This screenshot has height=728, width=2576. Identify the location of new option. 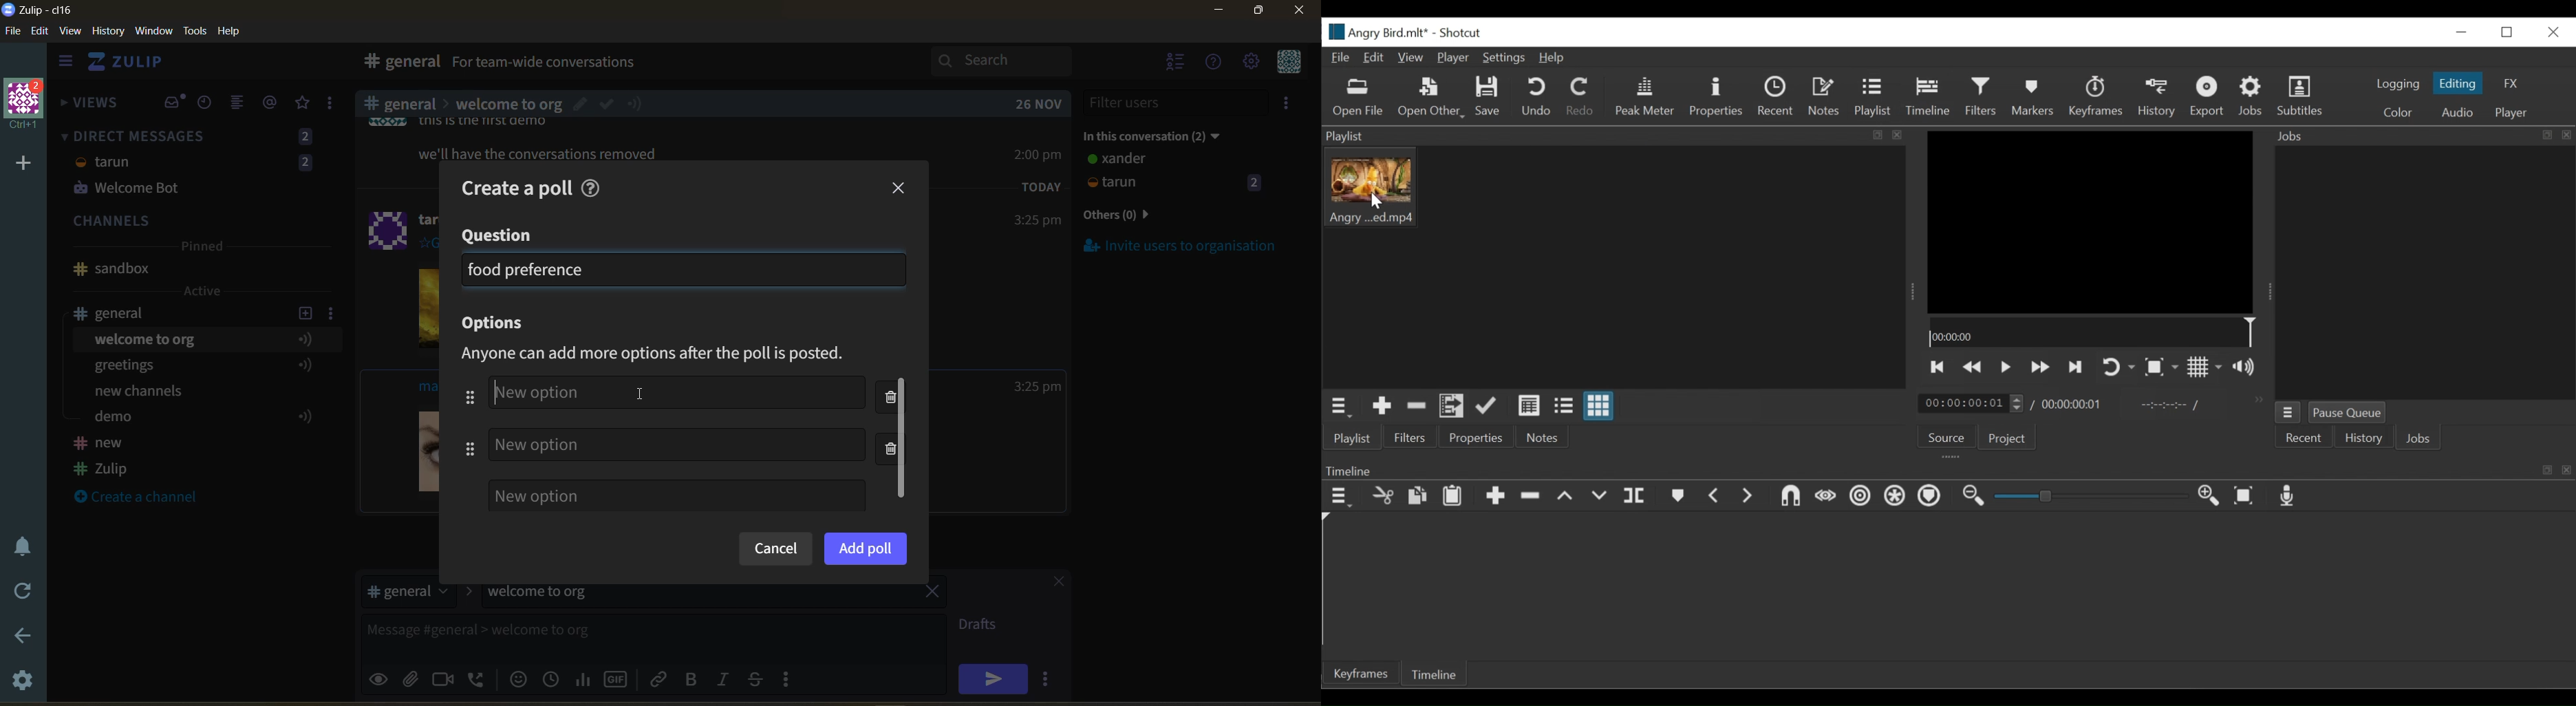
(677, 444).